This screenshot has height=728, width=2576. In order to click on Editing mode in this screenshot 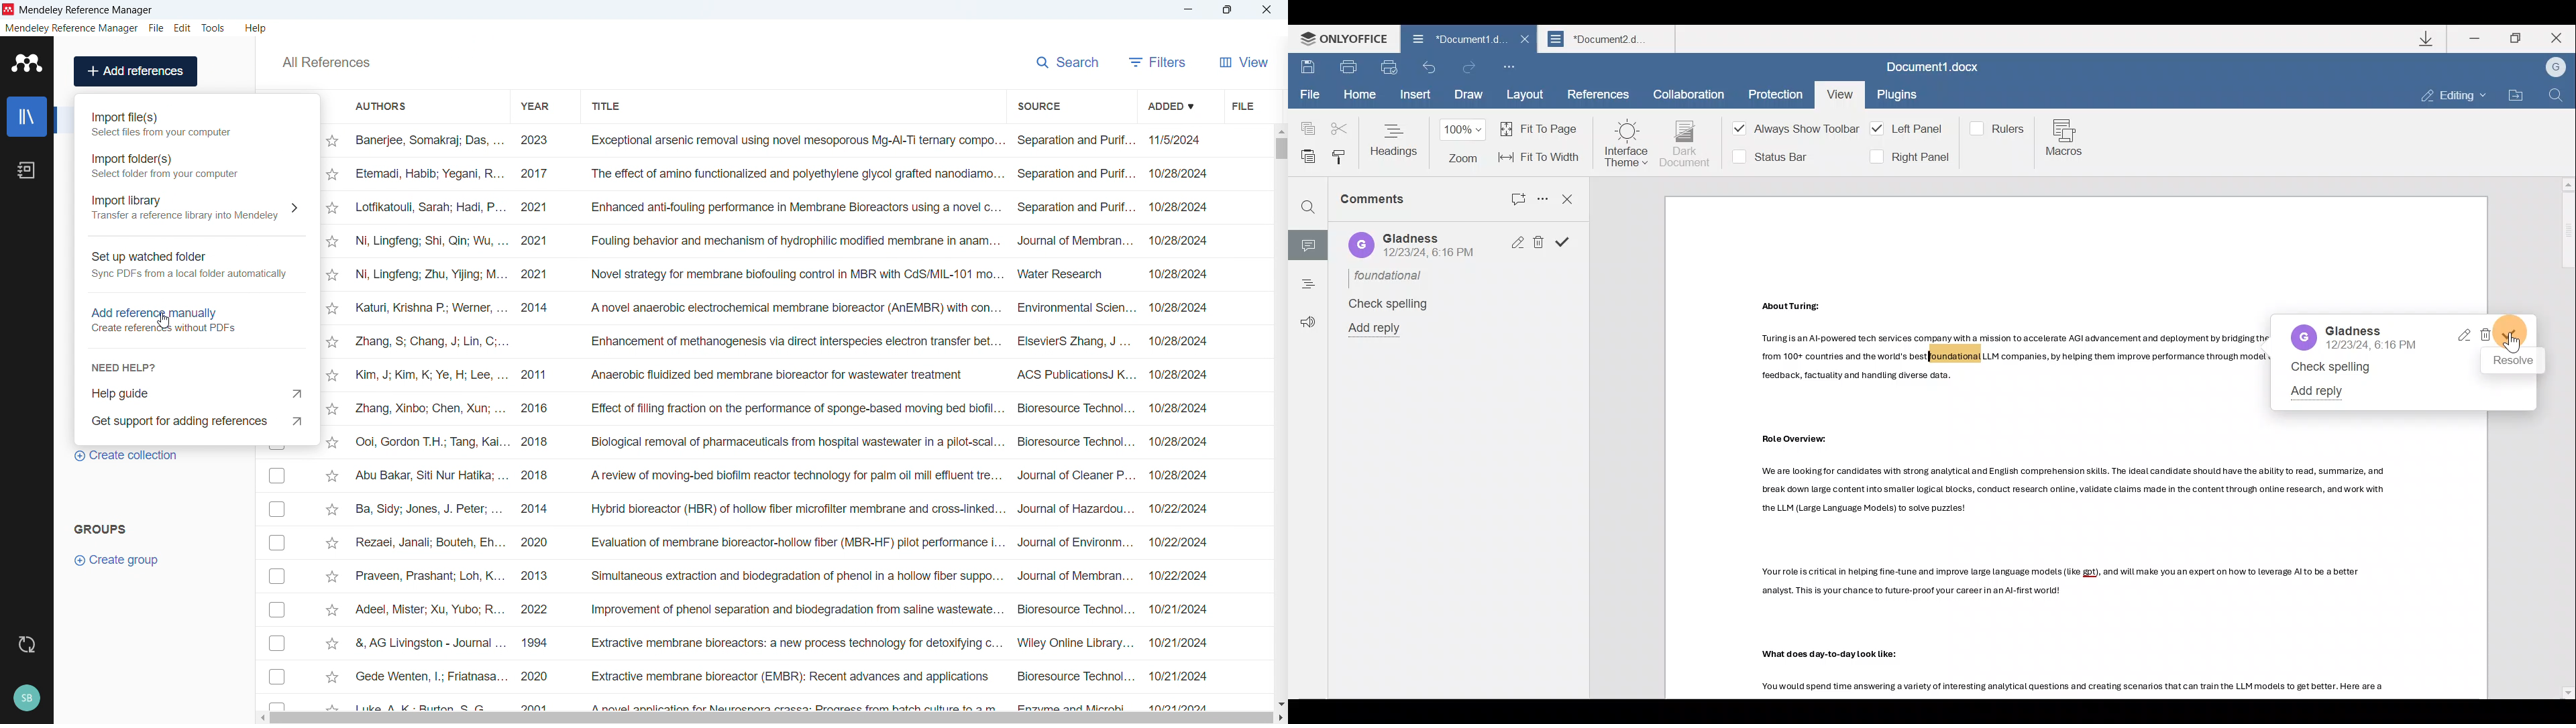, I will do `click(2454, 97)`.